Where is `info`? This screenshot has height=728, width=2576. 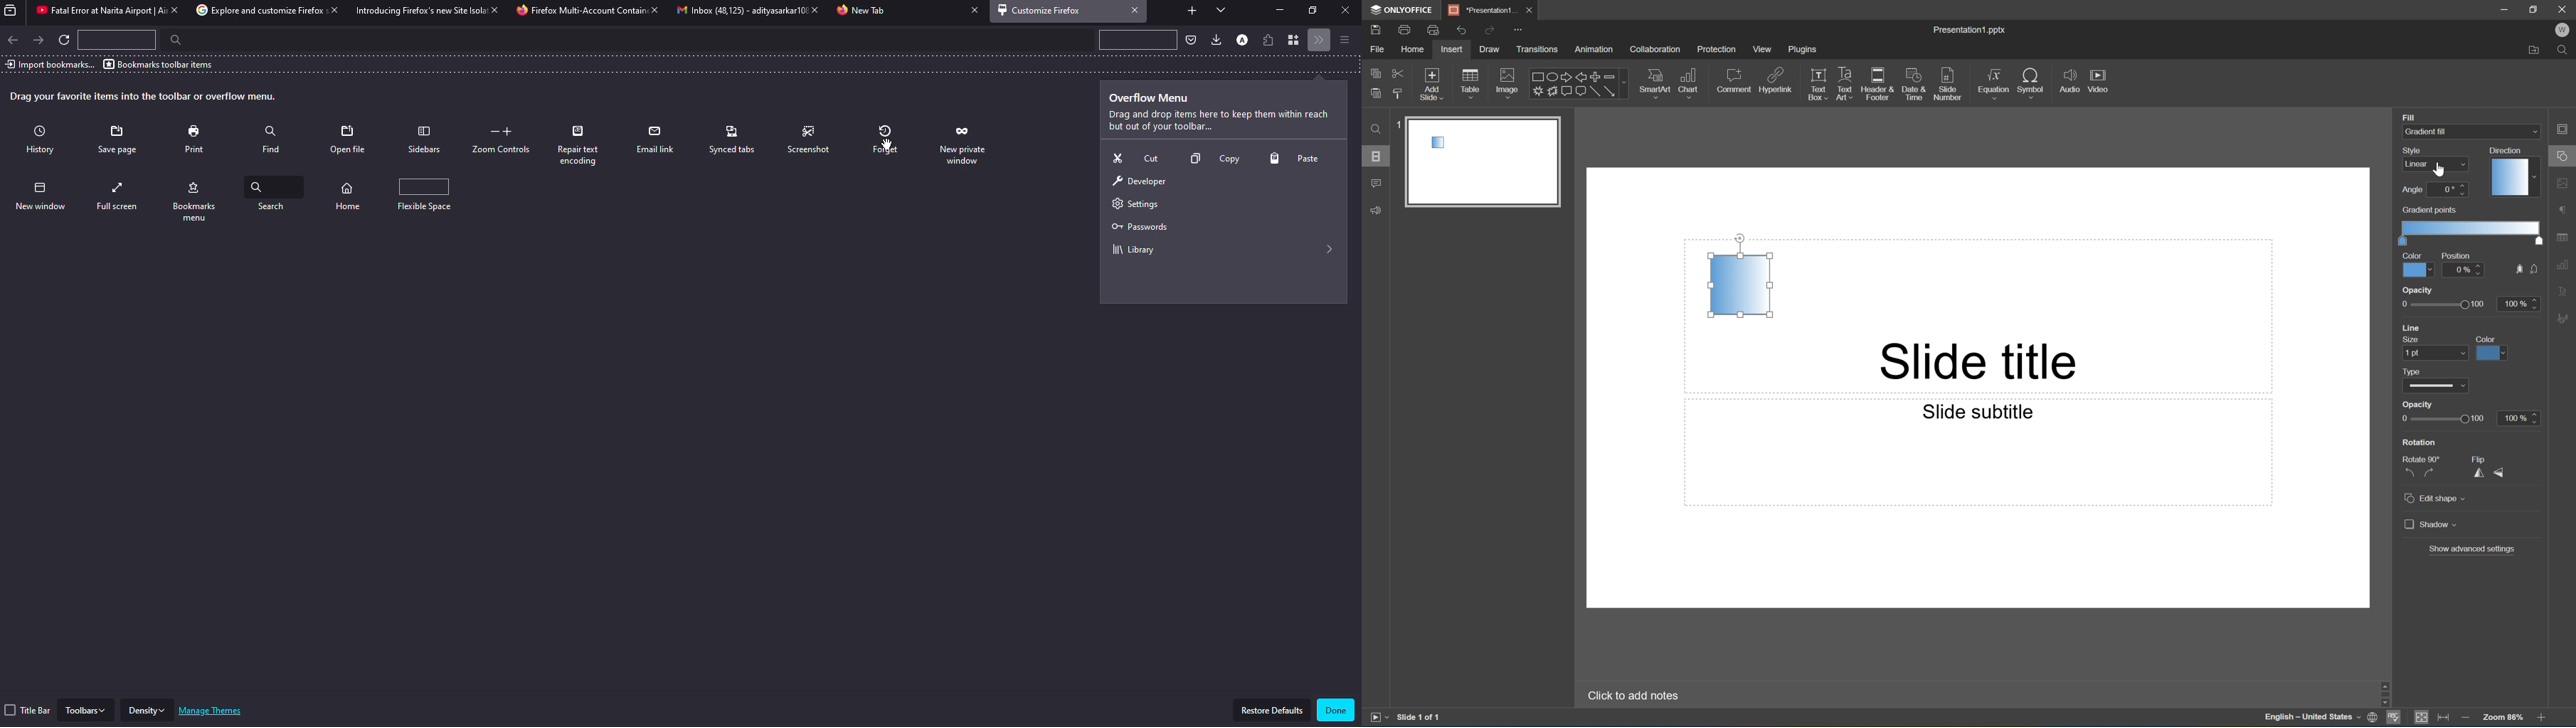 info is located at coordinates (1218, 122).